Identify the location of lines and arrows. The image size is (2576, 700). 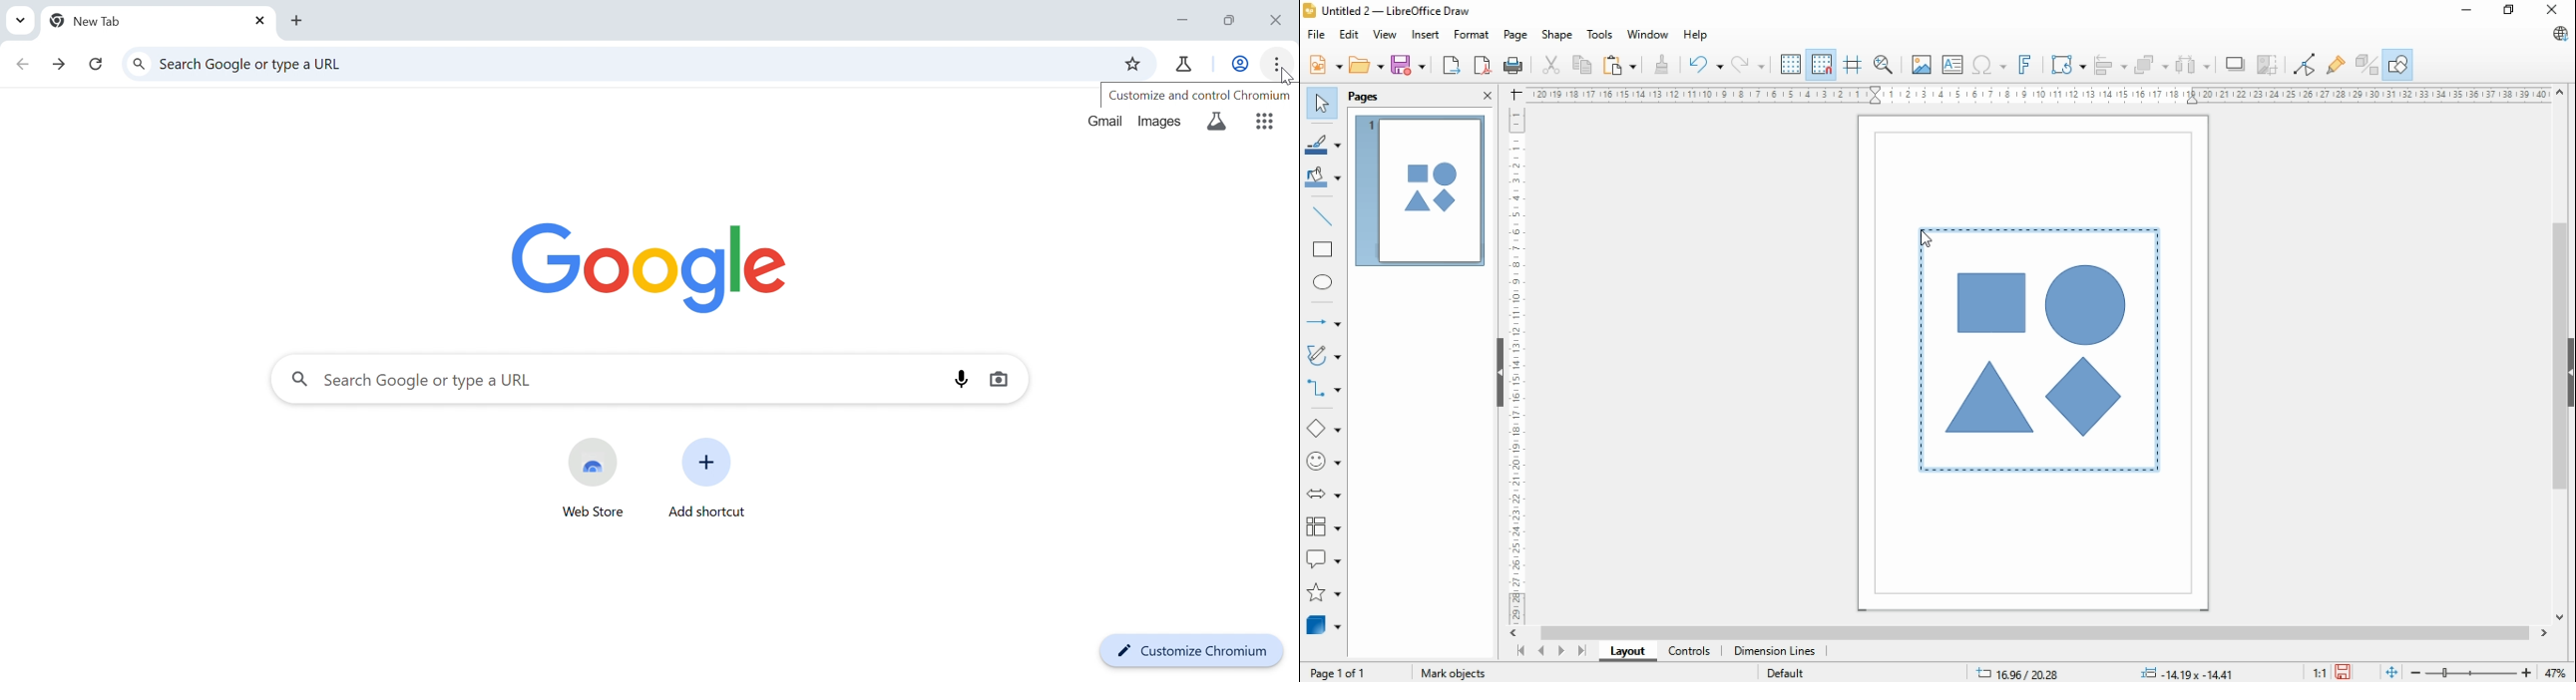
(1321, 322).